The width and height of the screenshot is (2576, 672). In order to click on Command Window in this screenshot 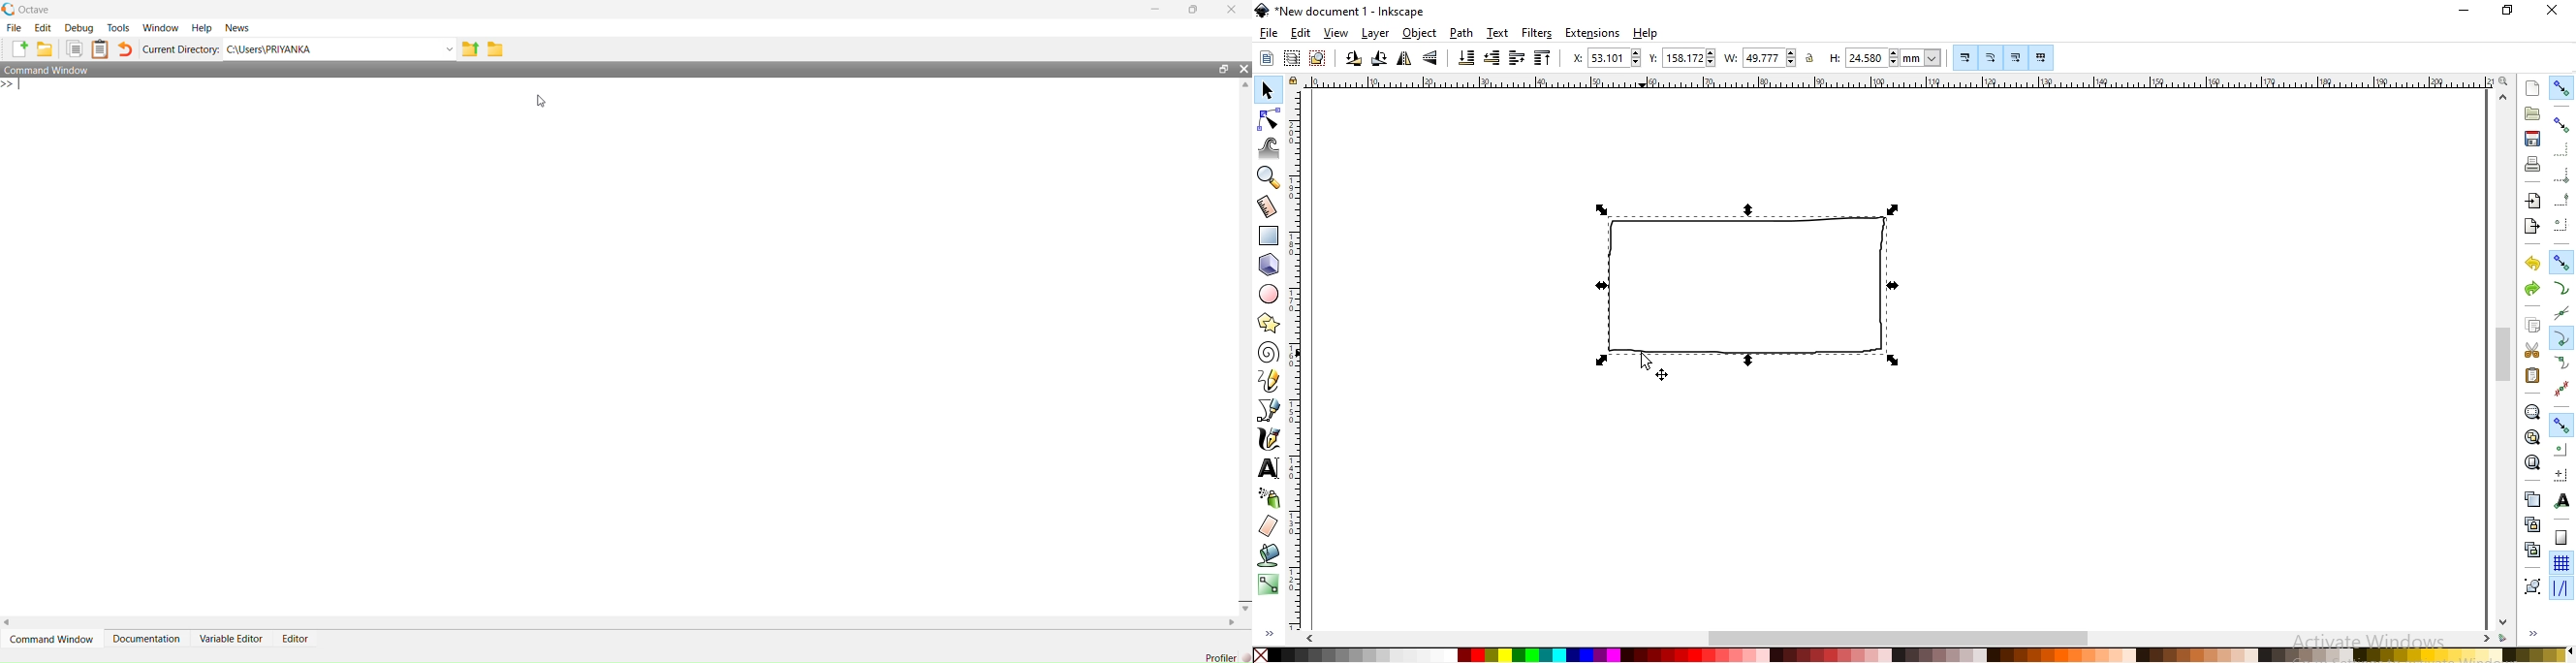, I will do `click(55, 639)`.